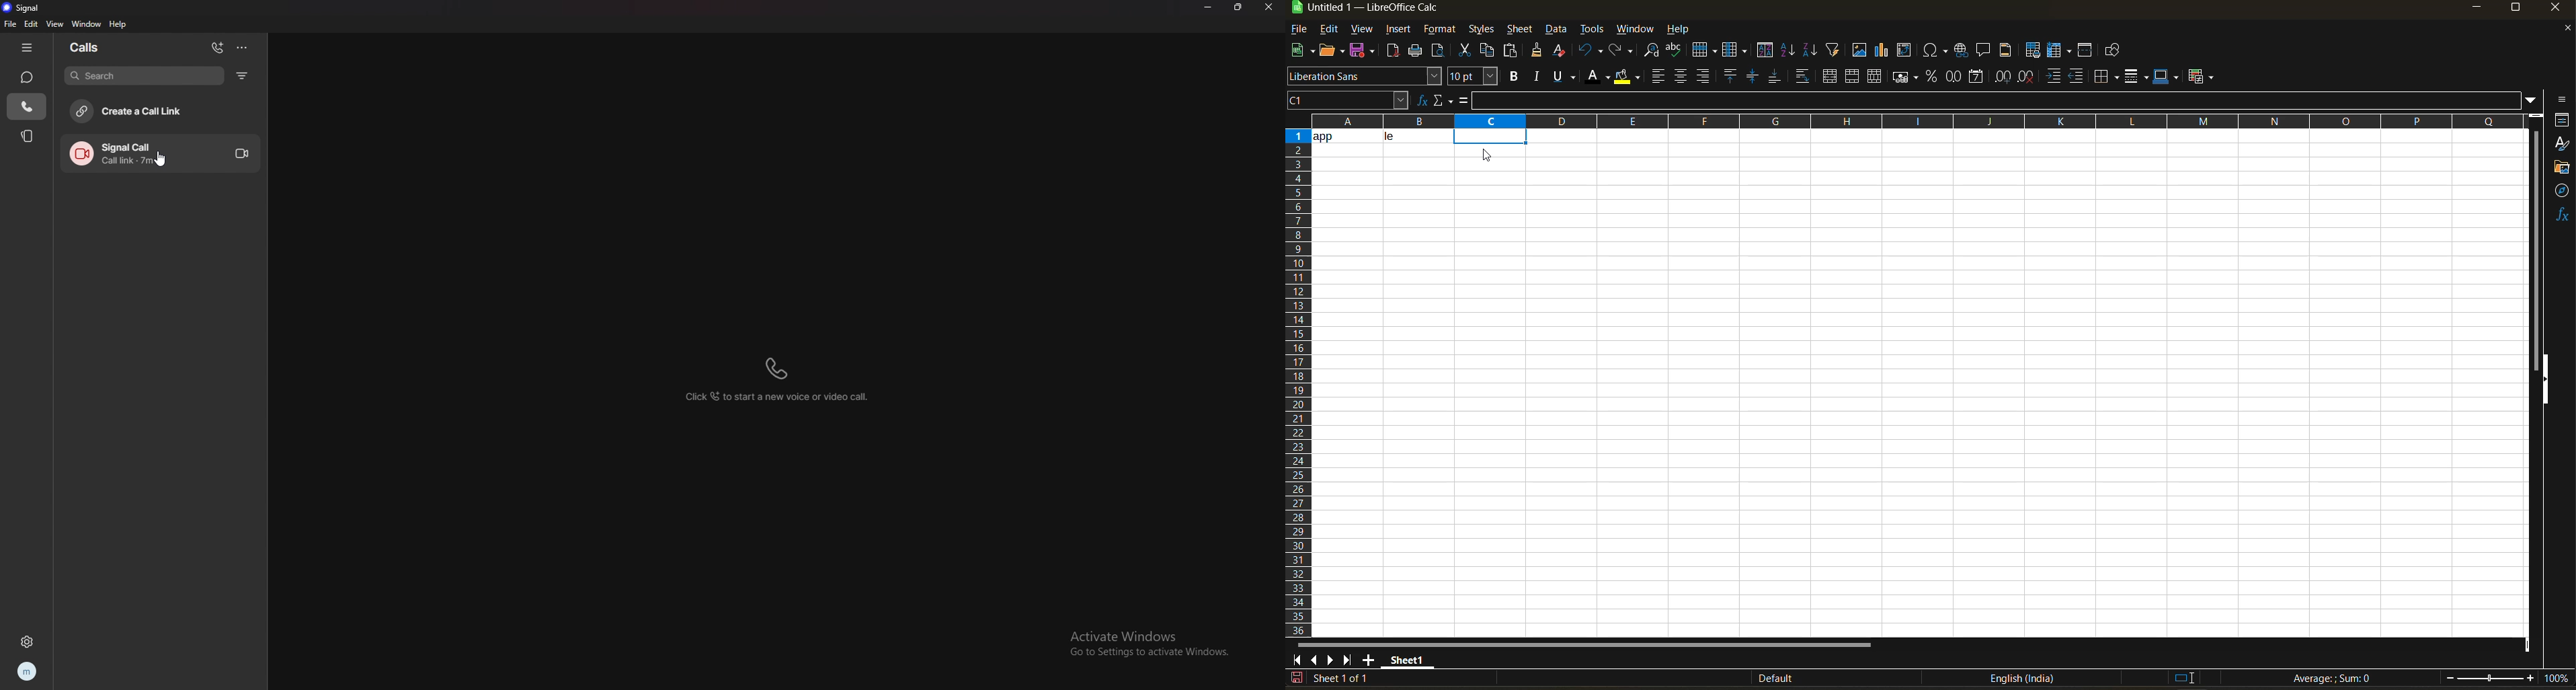 Image resolution: width=2576 pixels, height=700 pixels. I want to click on minimize, so click(1208, 7).